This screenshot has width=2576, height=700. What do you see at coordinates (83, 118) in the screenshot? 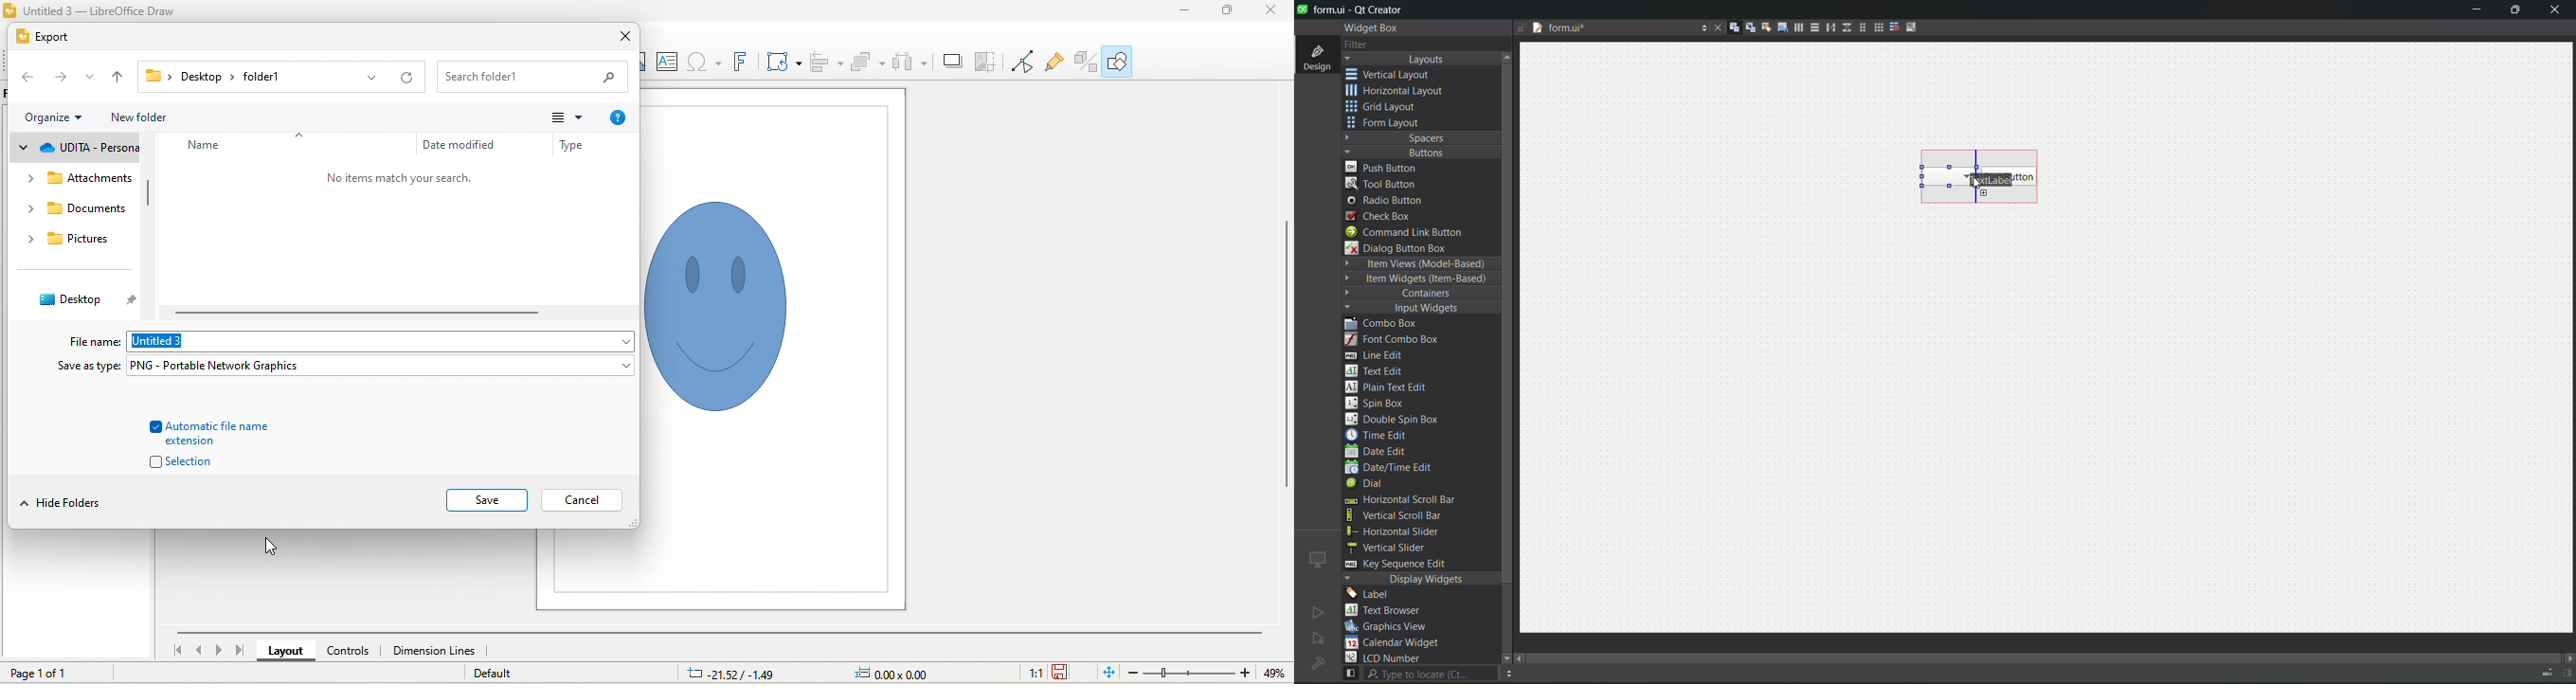
I see `drop down` at bounding box center [83, 118].